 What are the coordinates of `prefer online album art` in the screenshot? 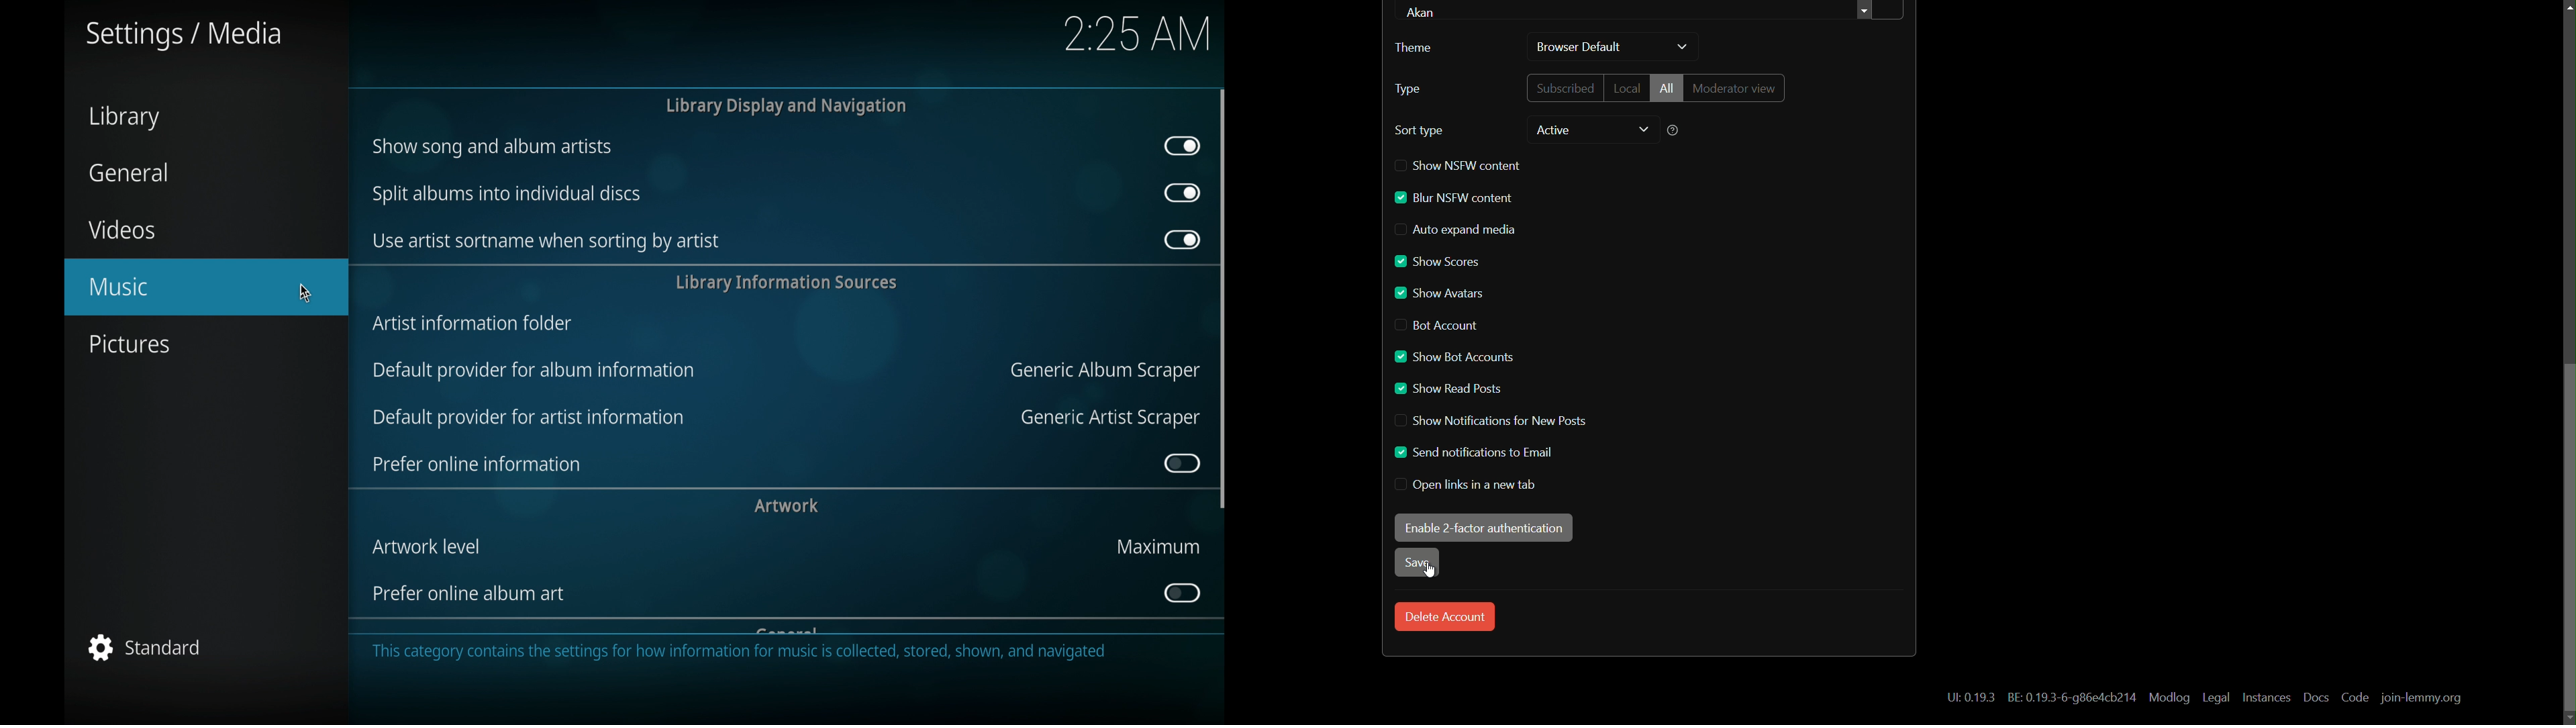 It's located at (467, 593).